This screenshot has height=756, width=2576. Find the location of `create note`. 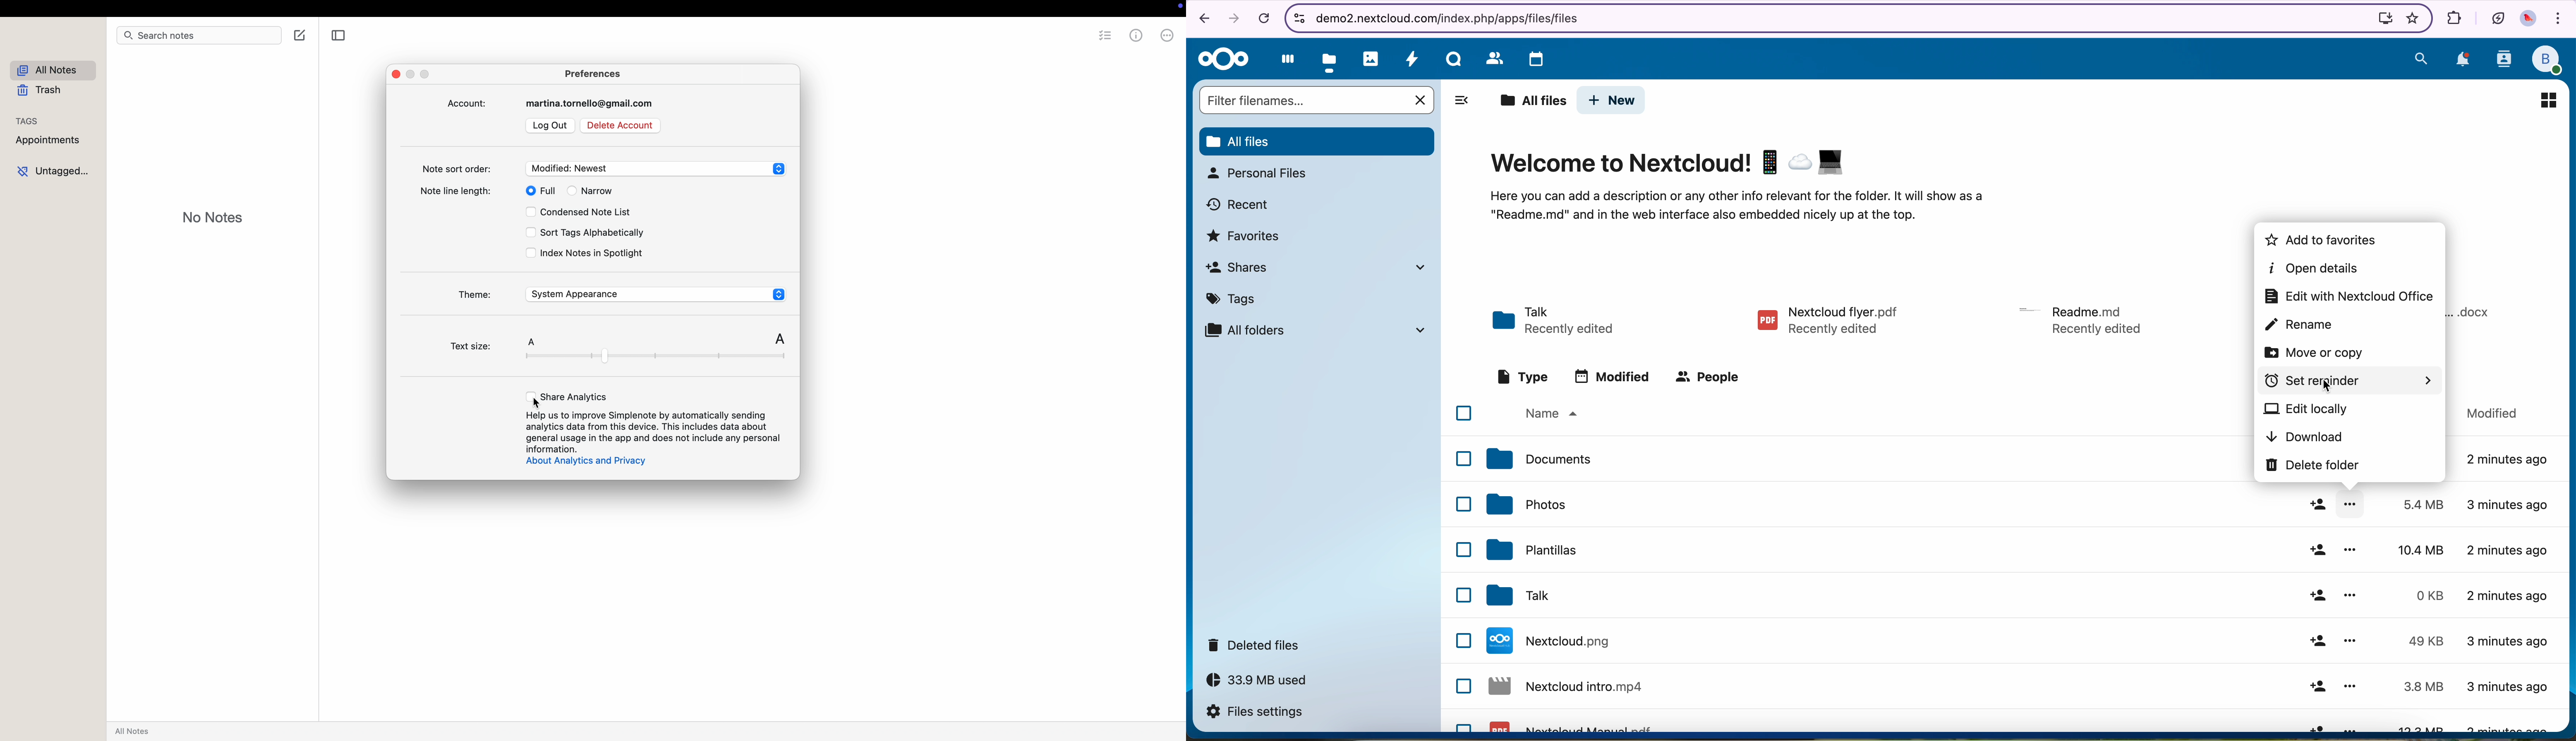

create note is located at coordinates (300, 37).